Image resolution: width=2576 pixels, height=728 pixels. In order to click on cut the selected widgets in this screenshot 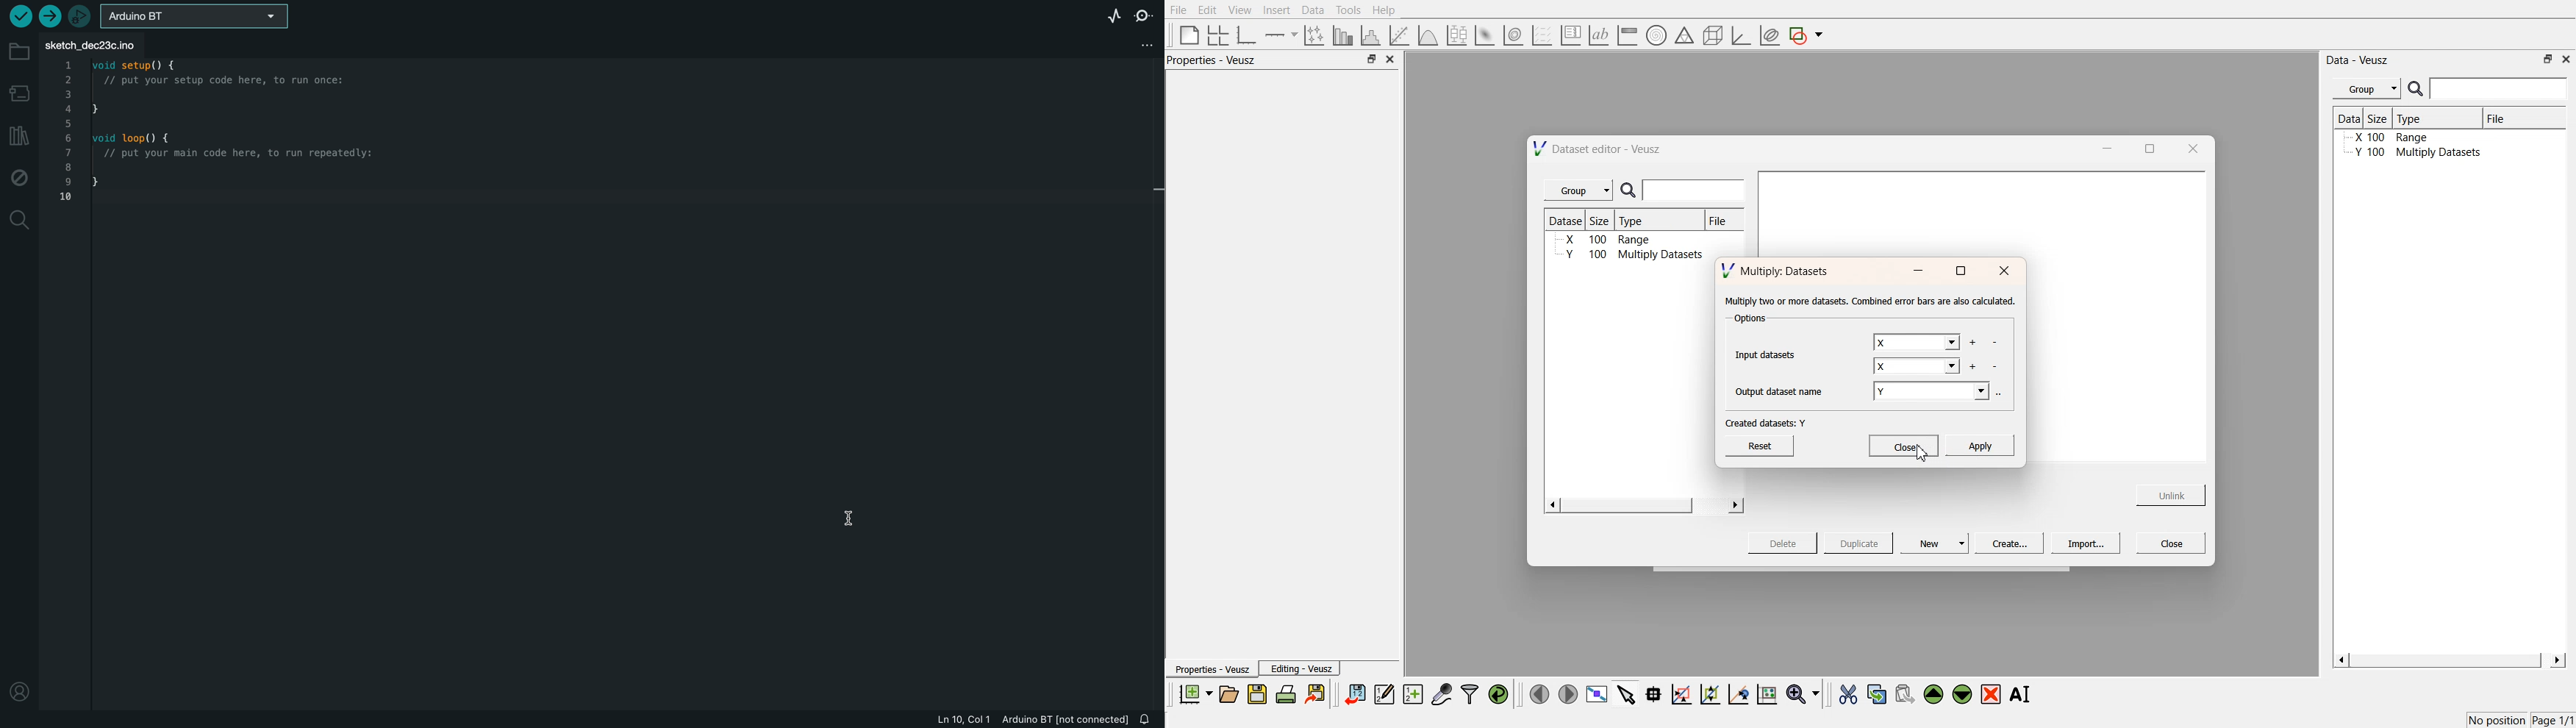, I will do `click(1847, 695)`.